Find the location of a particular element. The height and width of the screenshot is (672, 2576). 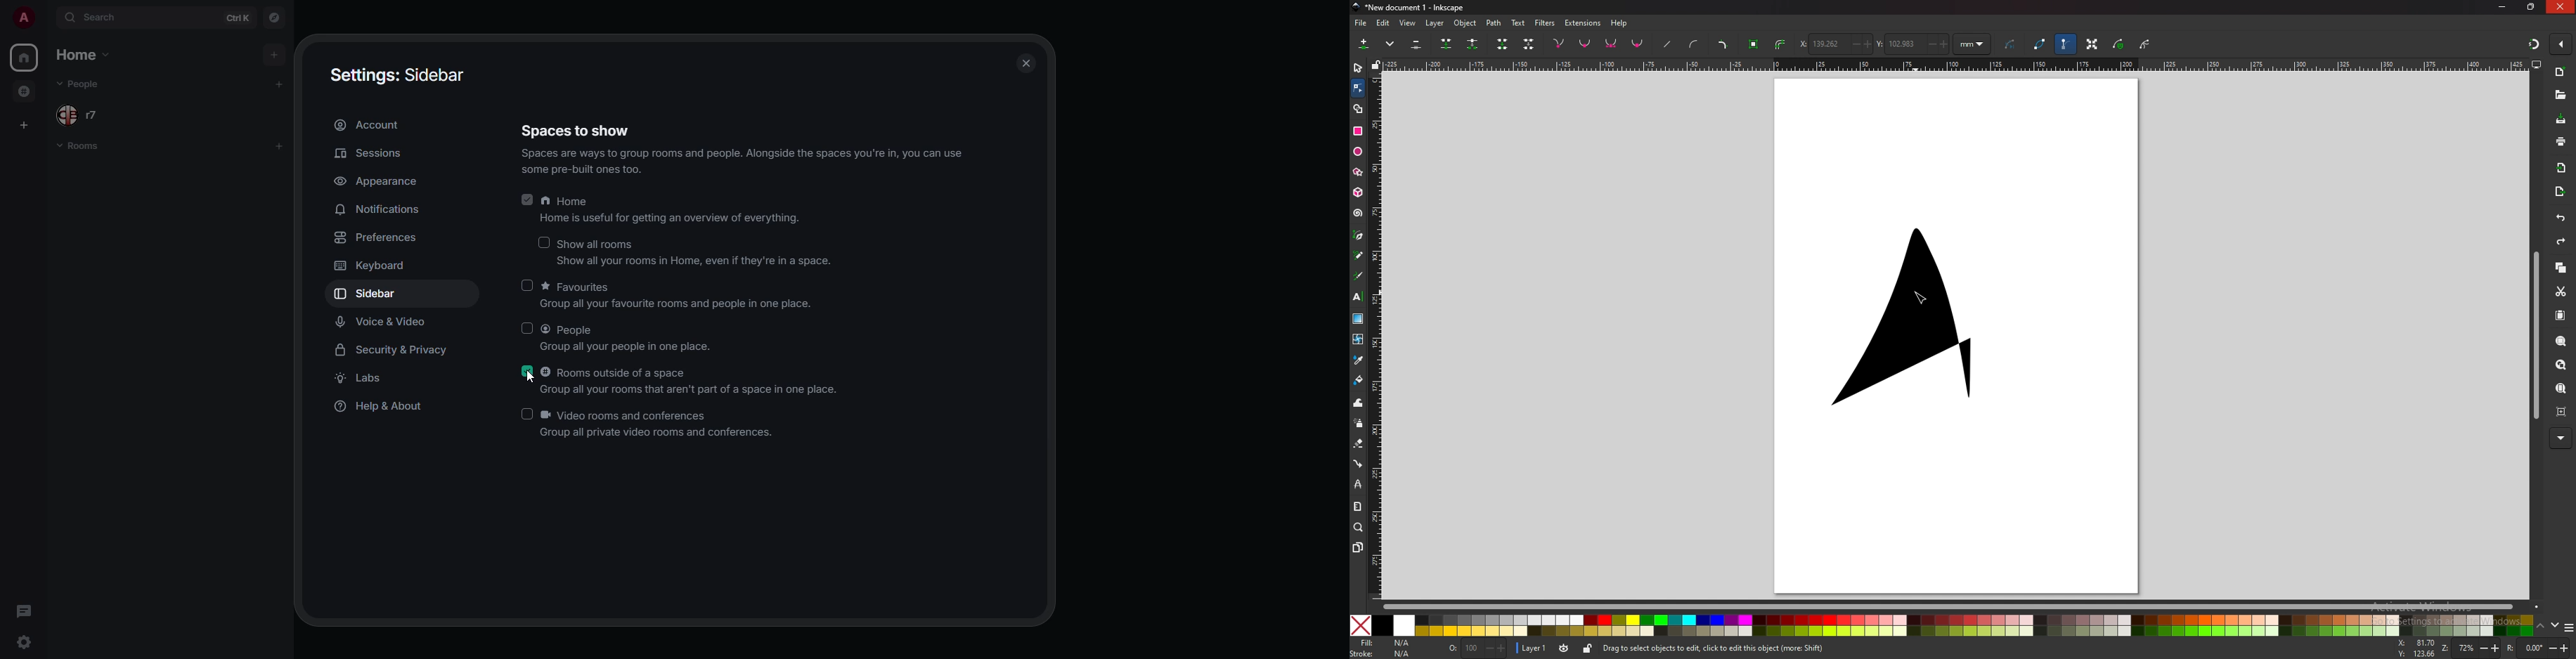

help & about is located at coordinates (382, 407).